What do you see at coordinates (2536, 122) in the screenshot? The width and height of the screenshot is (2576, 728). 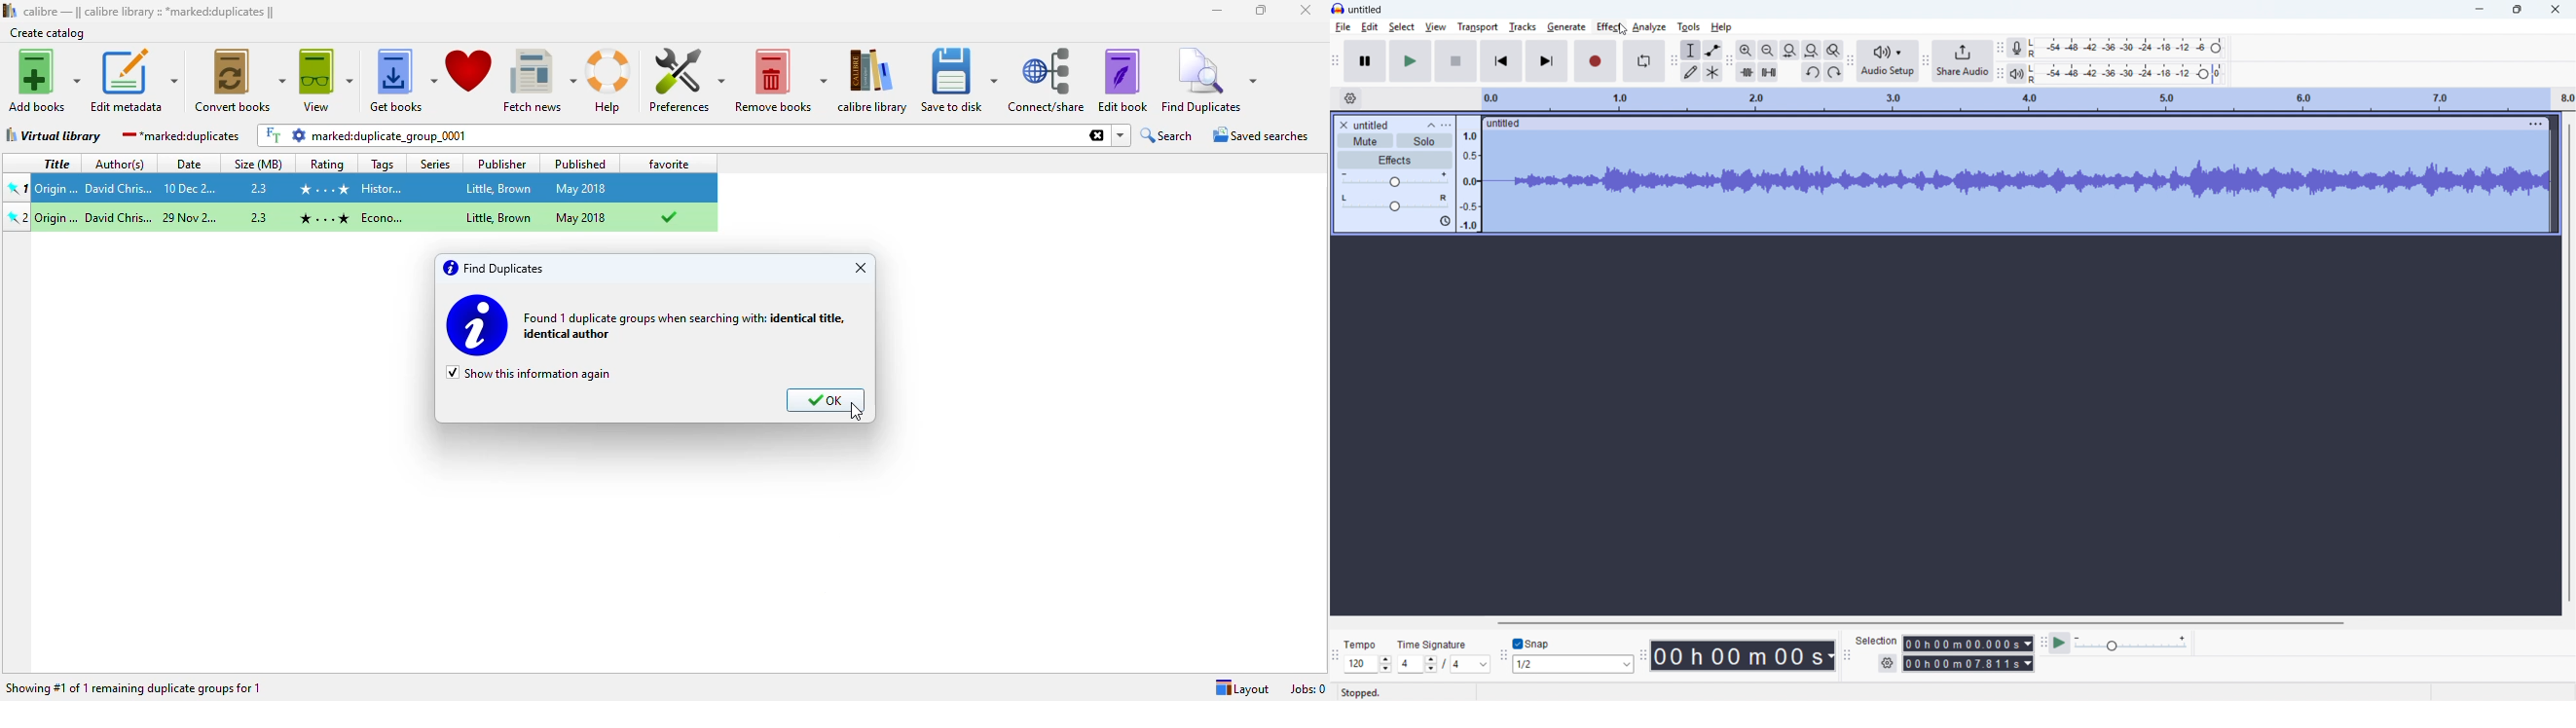 I see `track options ` at bounding box center [2536, 122].